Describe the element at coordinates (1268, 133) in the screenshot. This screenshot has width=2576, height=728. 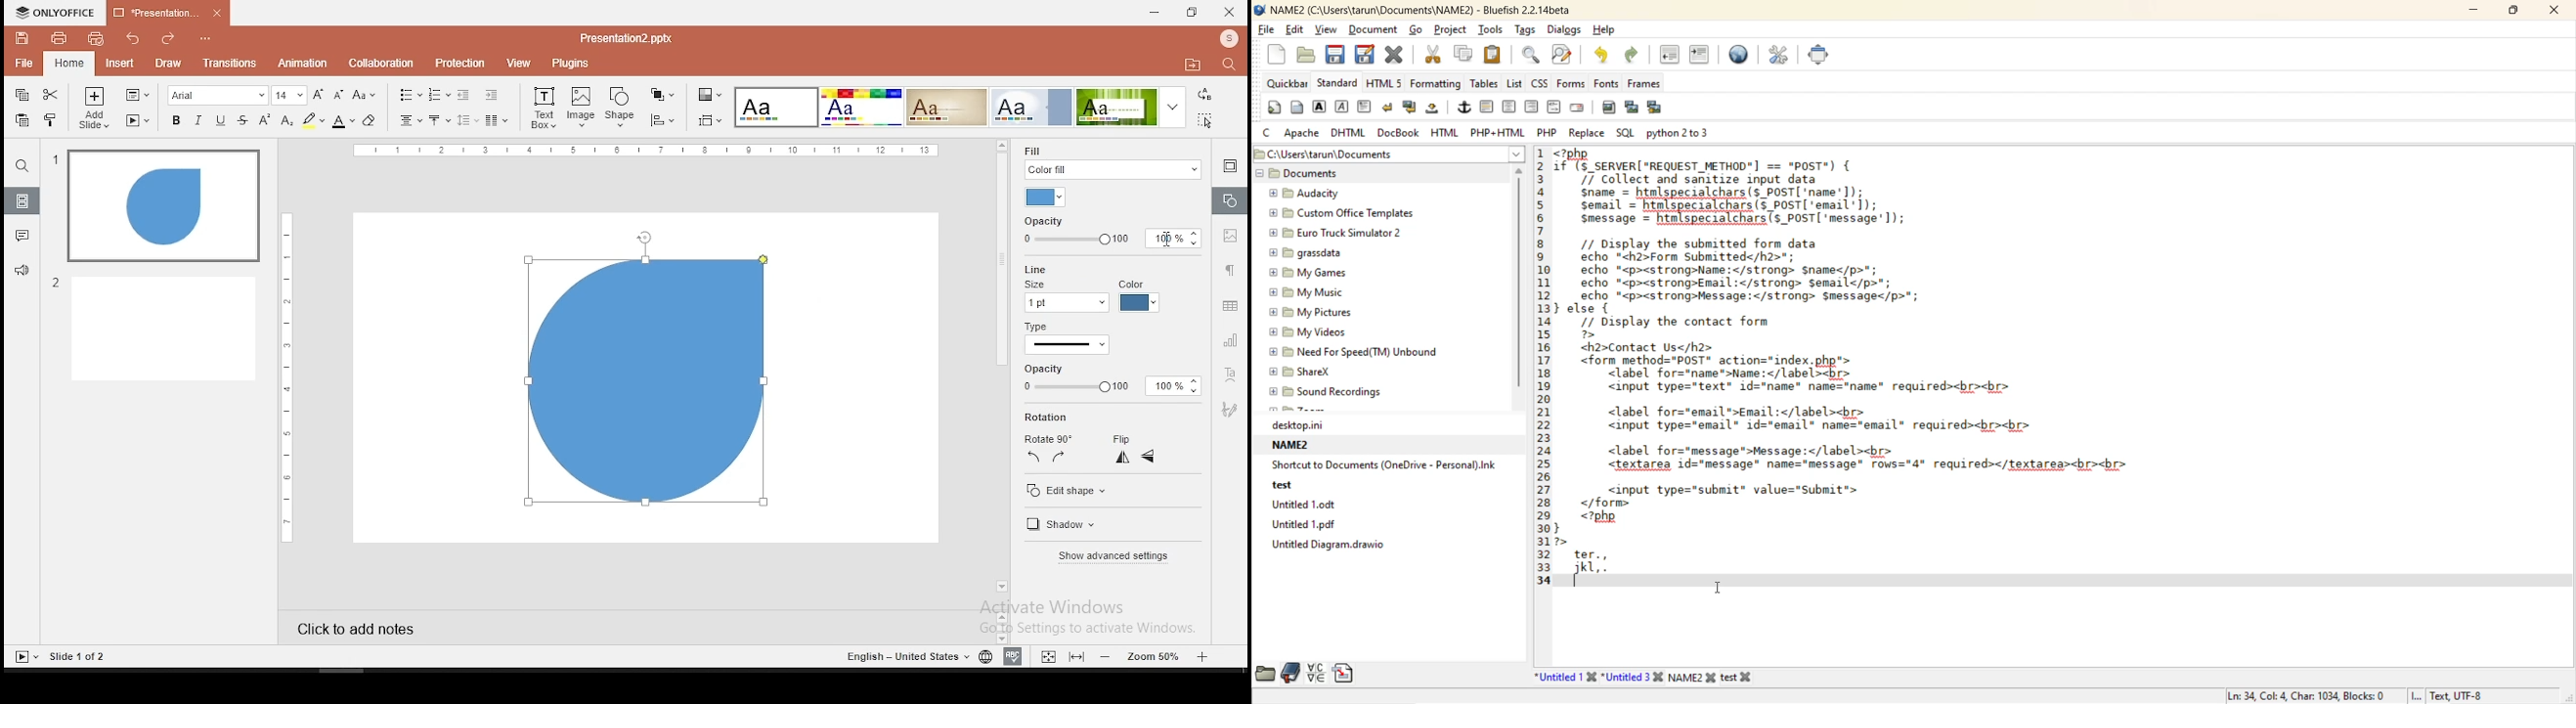
I see `c` at that location.